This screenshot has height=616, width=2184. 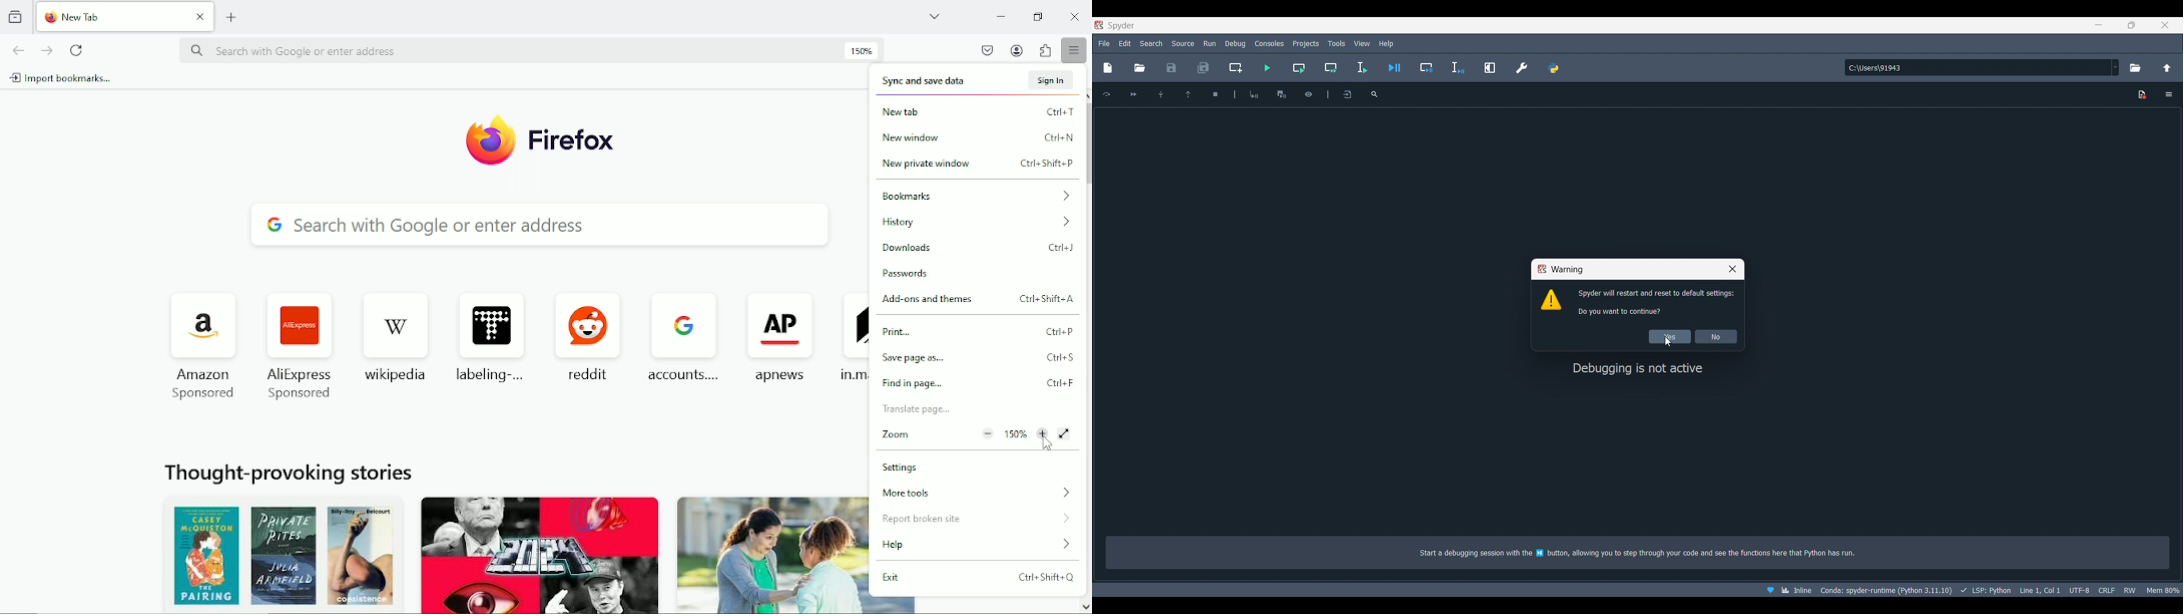 What do you see at coordinates (1086, 155) in the screenshot?
I see `Vertical scrollbar` at bounding box center [1086, 155].